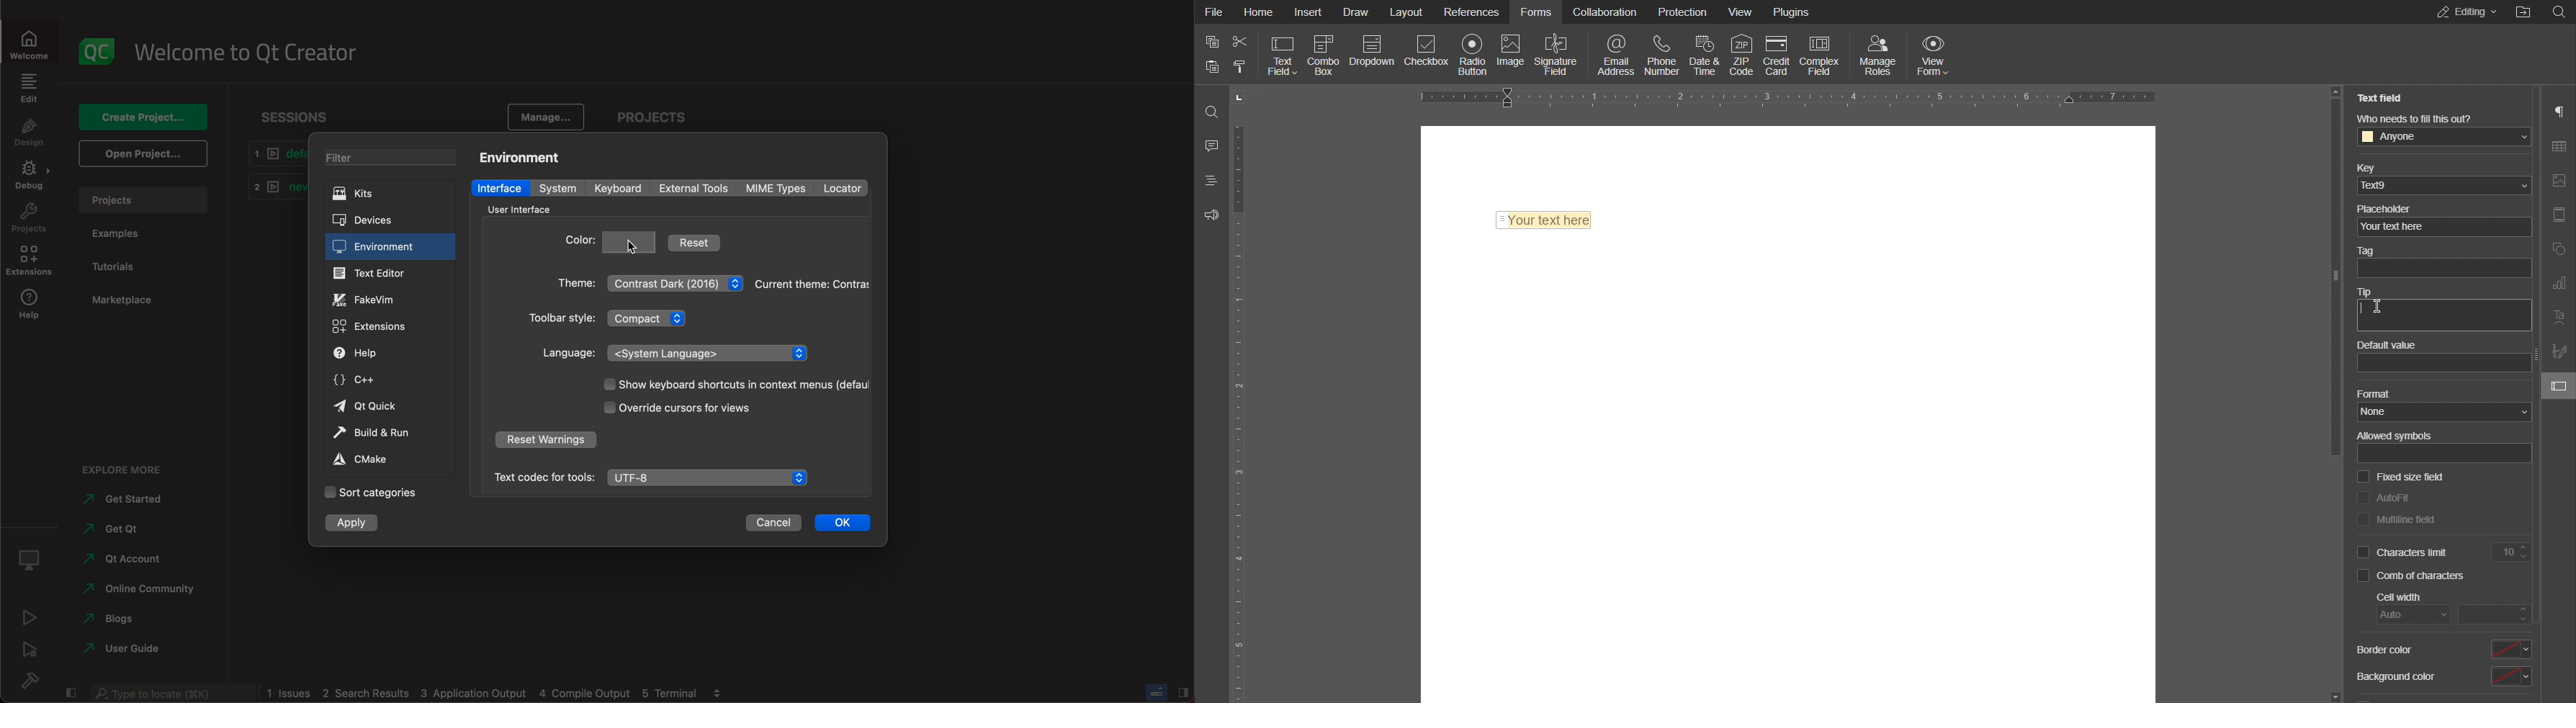  What do you see at coordinates (1743, 11) in the screenshot?
I see `View` at bounding box center [1743, 11].